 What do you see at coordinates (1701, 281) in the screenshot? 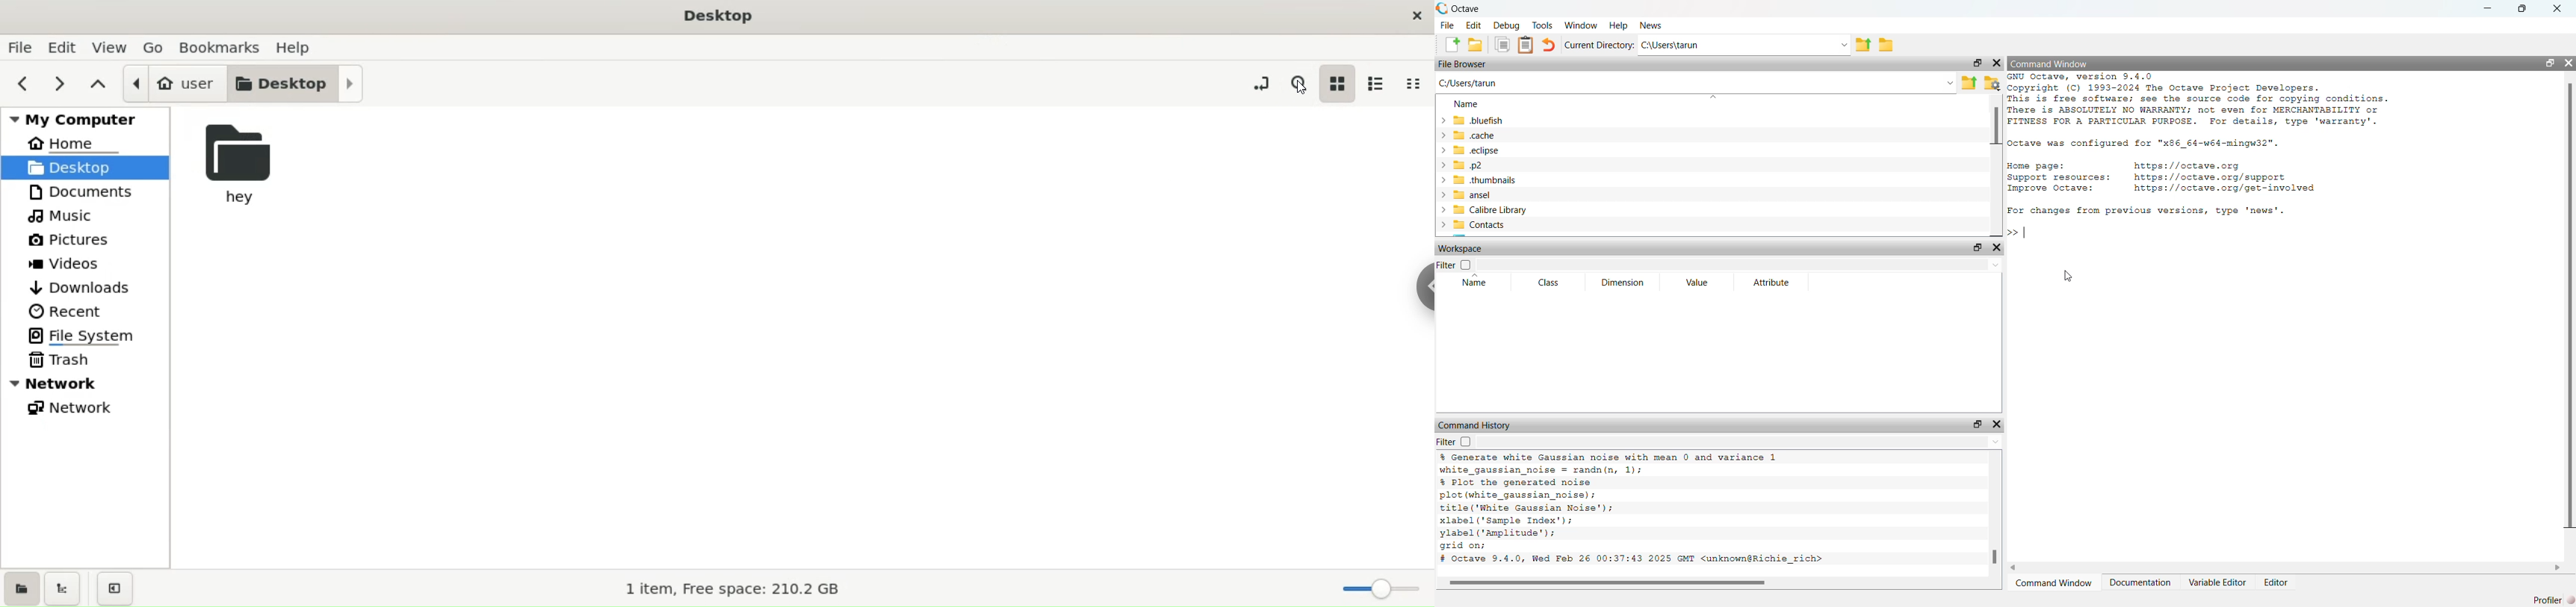
I see `Value` at bounding box center [1701, 281].